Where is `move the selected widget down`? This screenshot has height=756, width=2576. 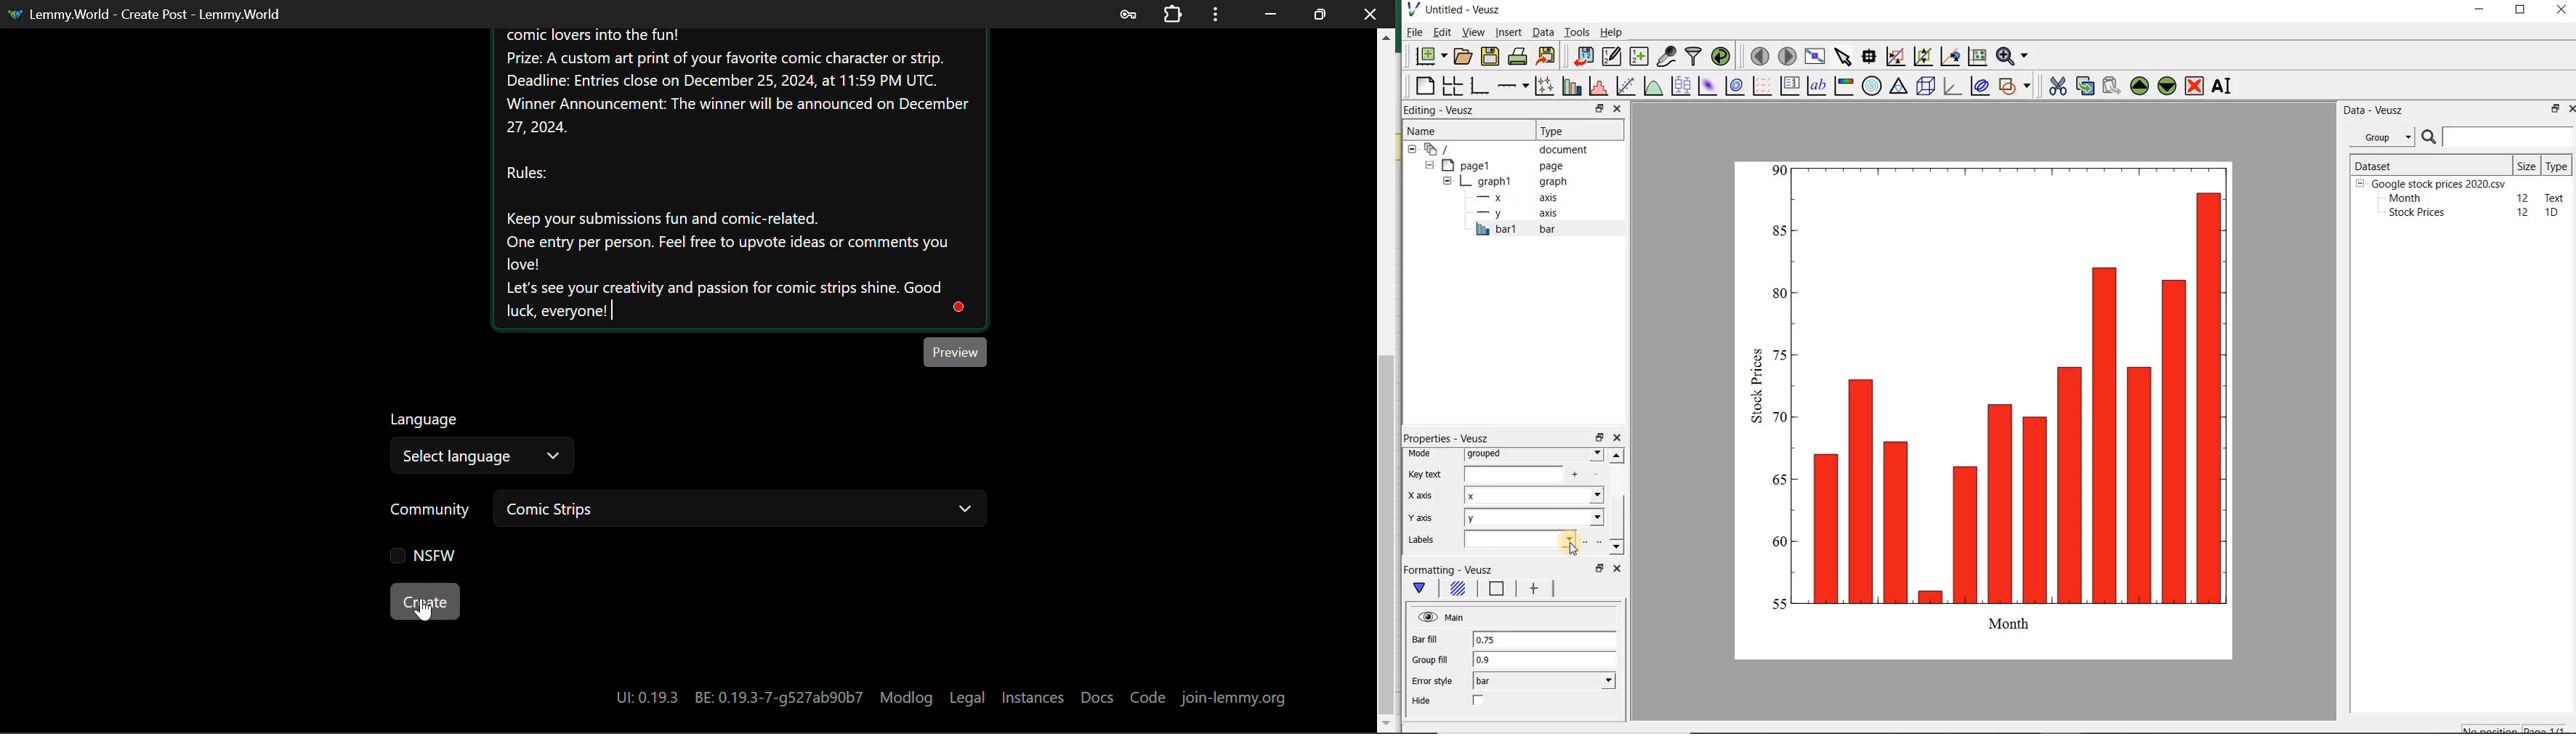 move the selected widget down is located at coordinates (2167, 86).